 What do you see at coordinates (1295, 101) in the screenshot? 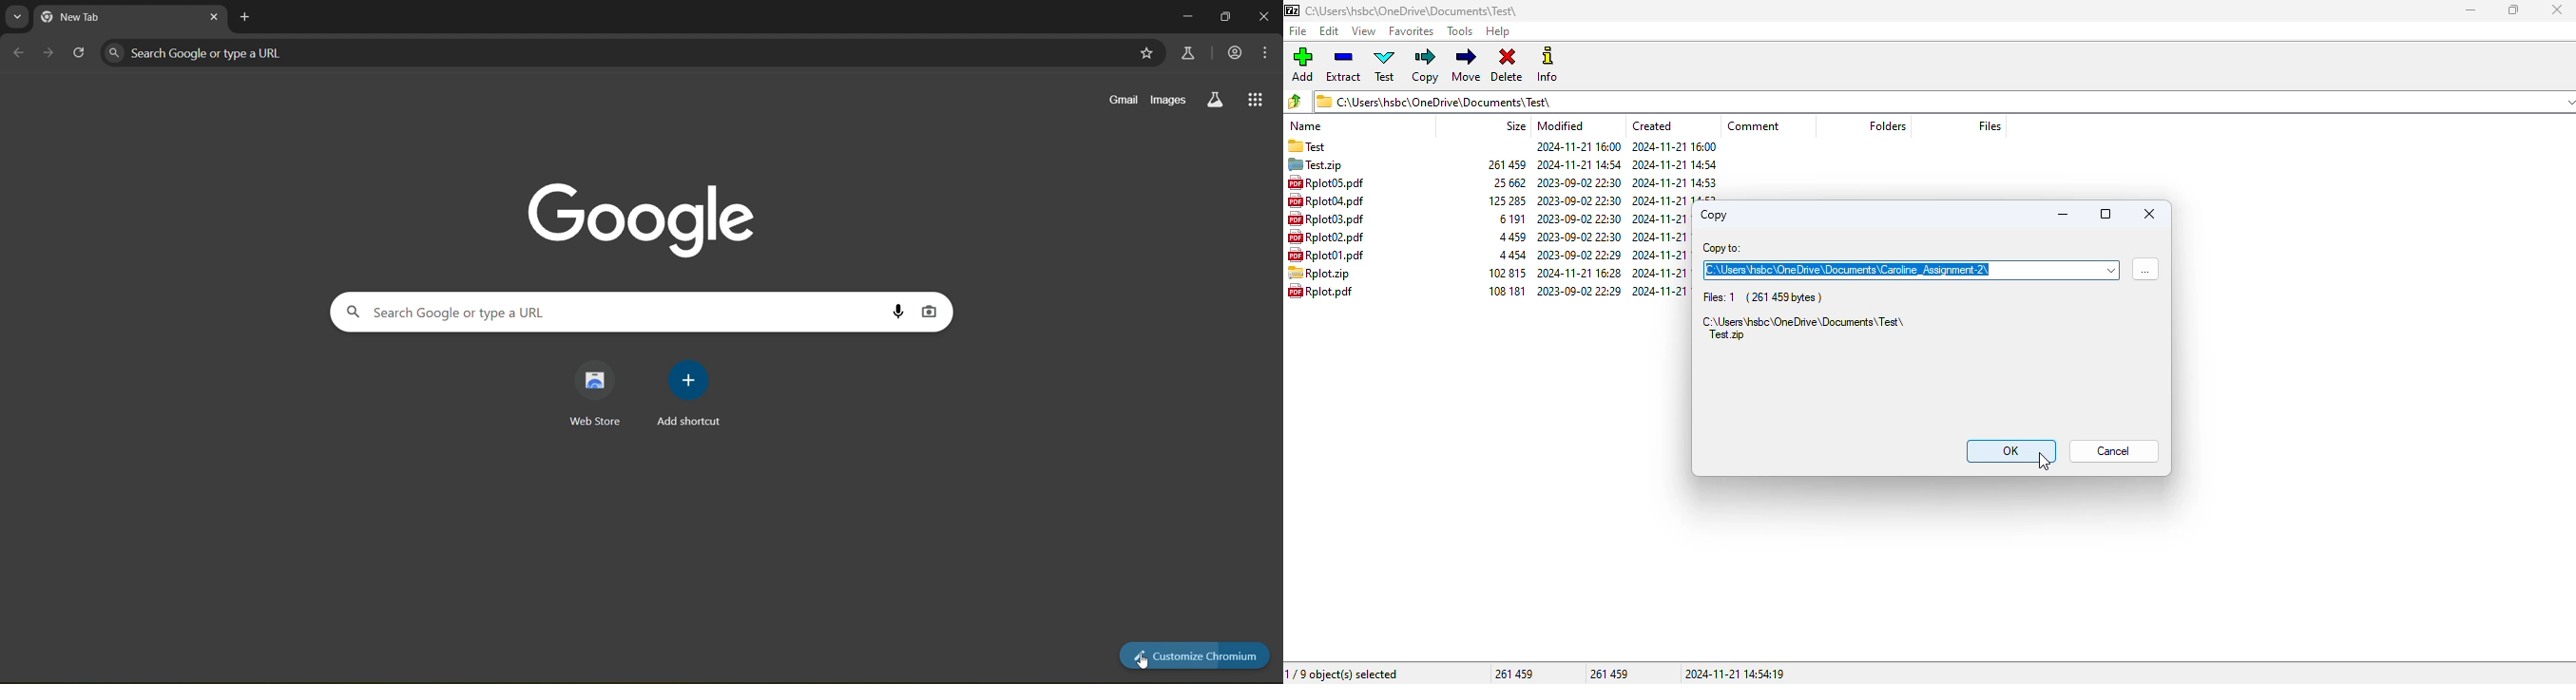
I see `browse folders` at bounding box center [1295, 101].